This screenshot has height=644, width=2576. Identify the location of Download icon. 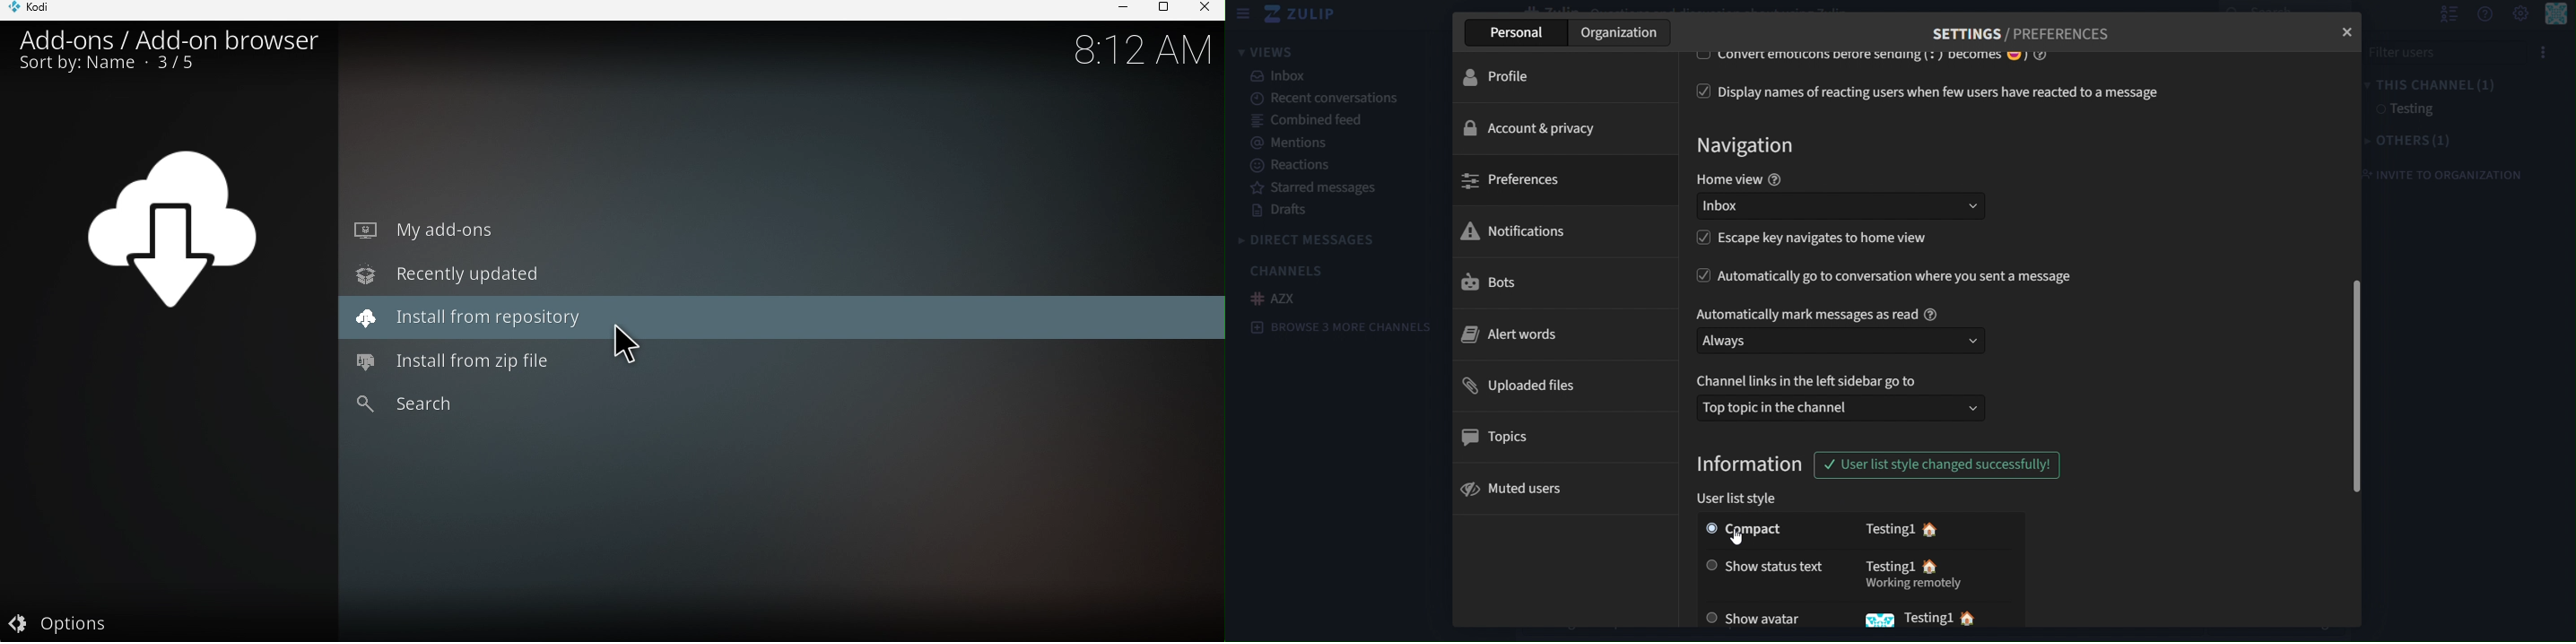
(168, 231).